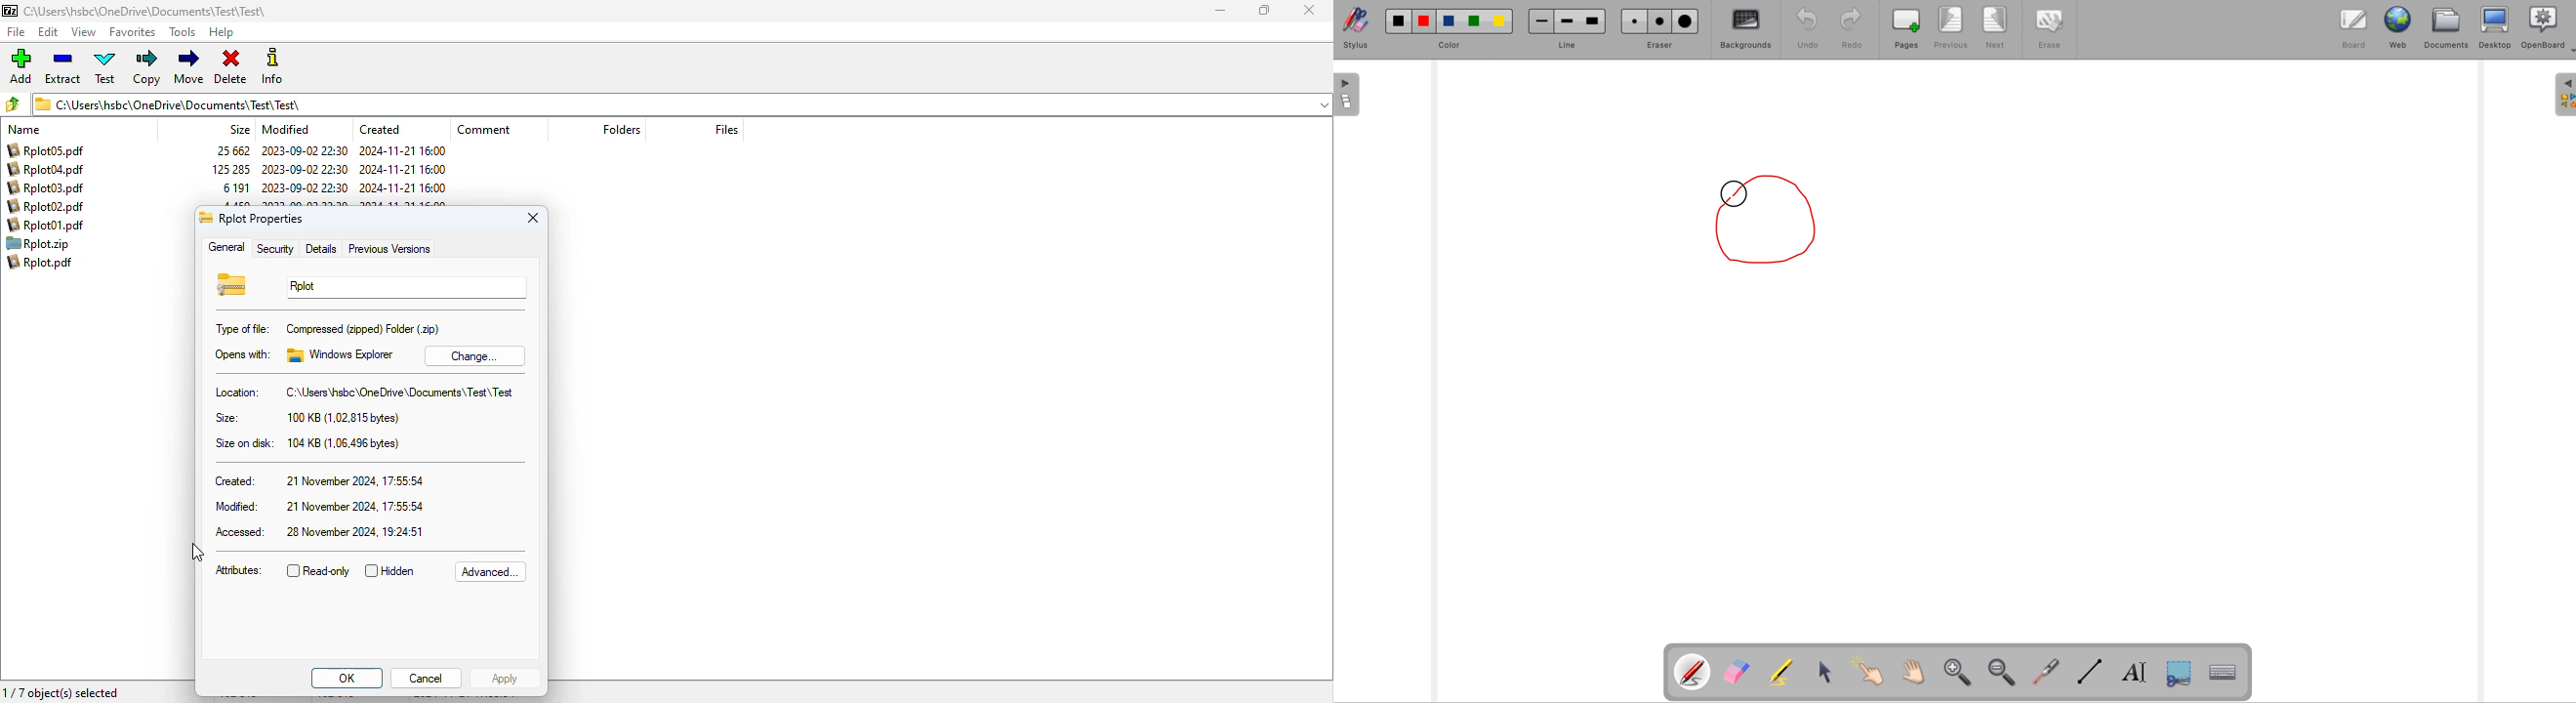 The image size is (2576, 728). Describe the element at coordinates (232, 285) in the screenshot. I see `.zip logo` at that location.